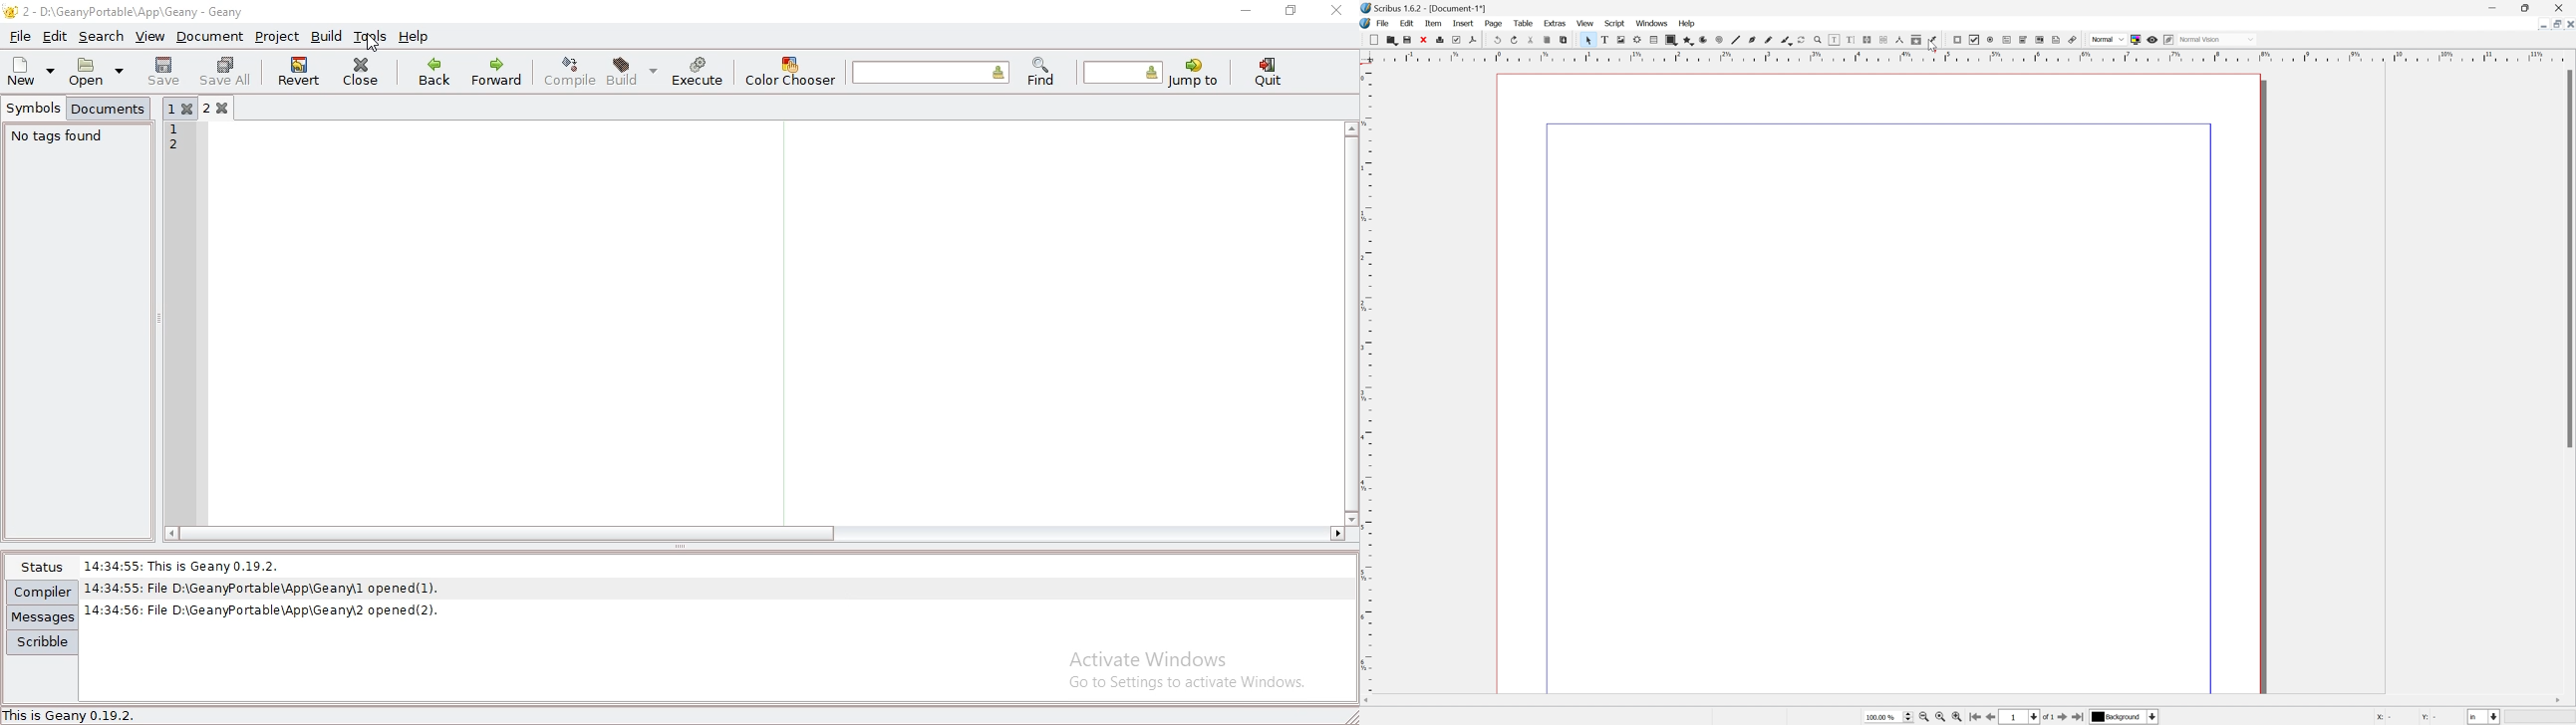 The image size is (2576, 728). I want to click on spiral, so click(1716, 40).